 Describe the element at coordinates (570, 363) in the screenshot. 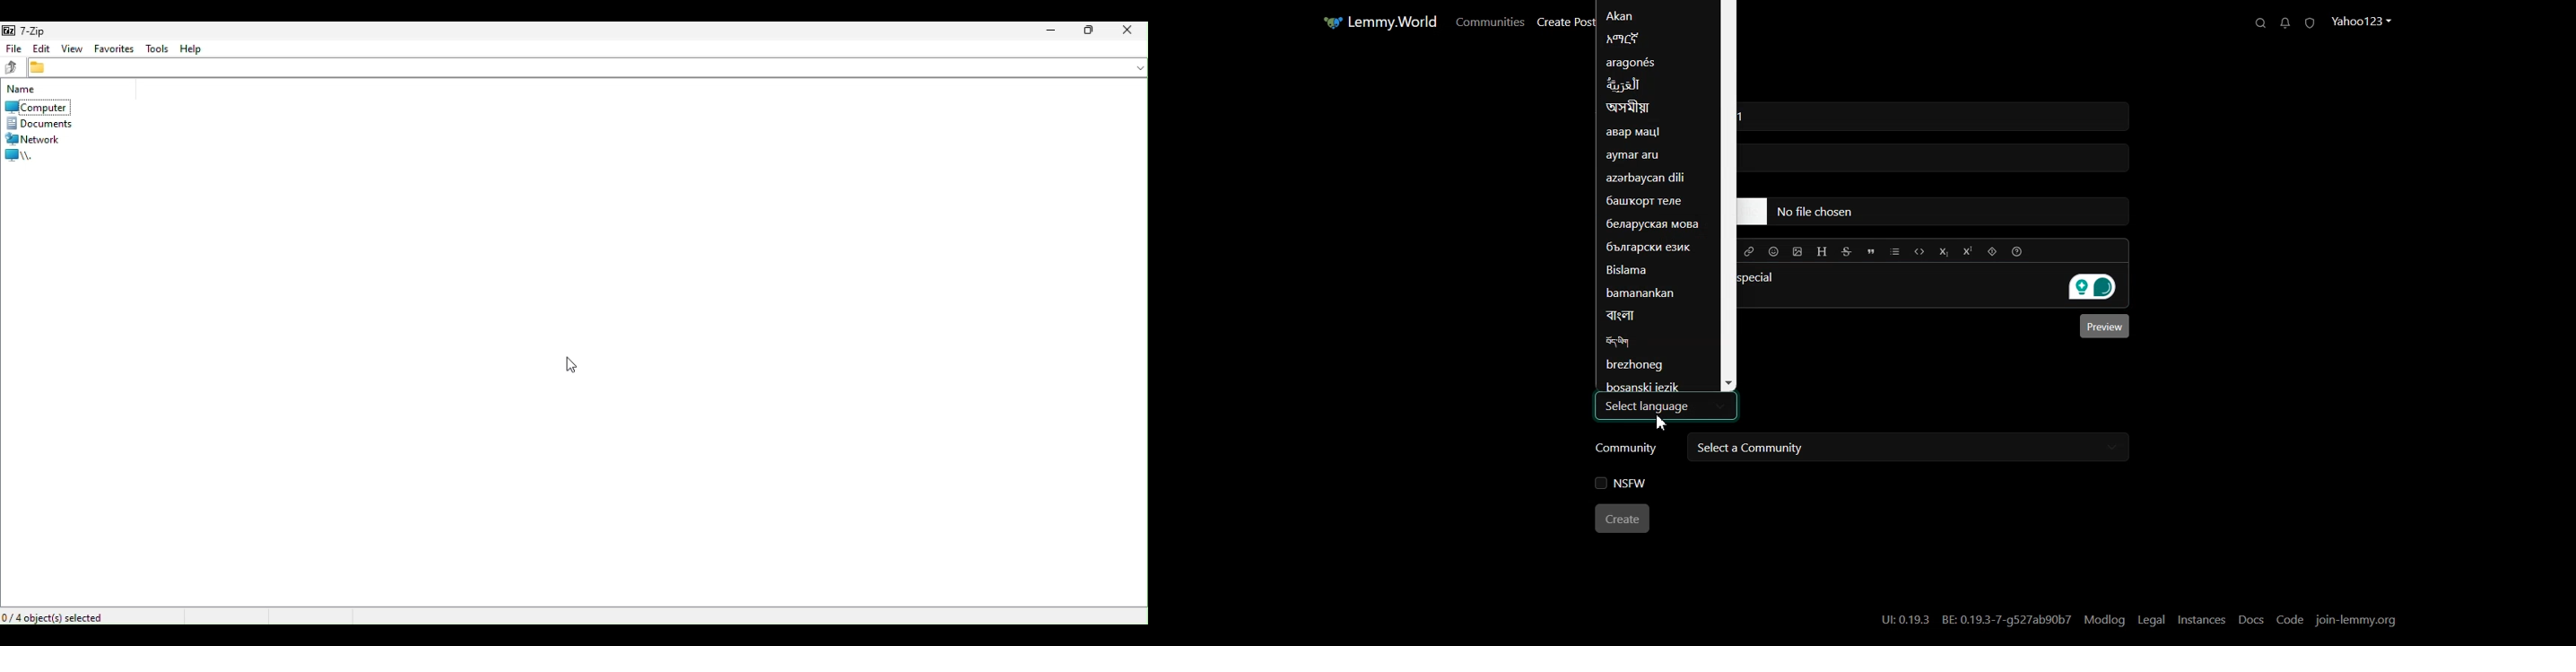

I see `cursor` at that location.